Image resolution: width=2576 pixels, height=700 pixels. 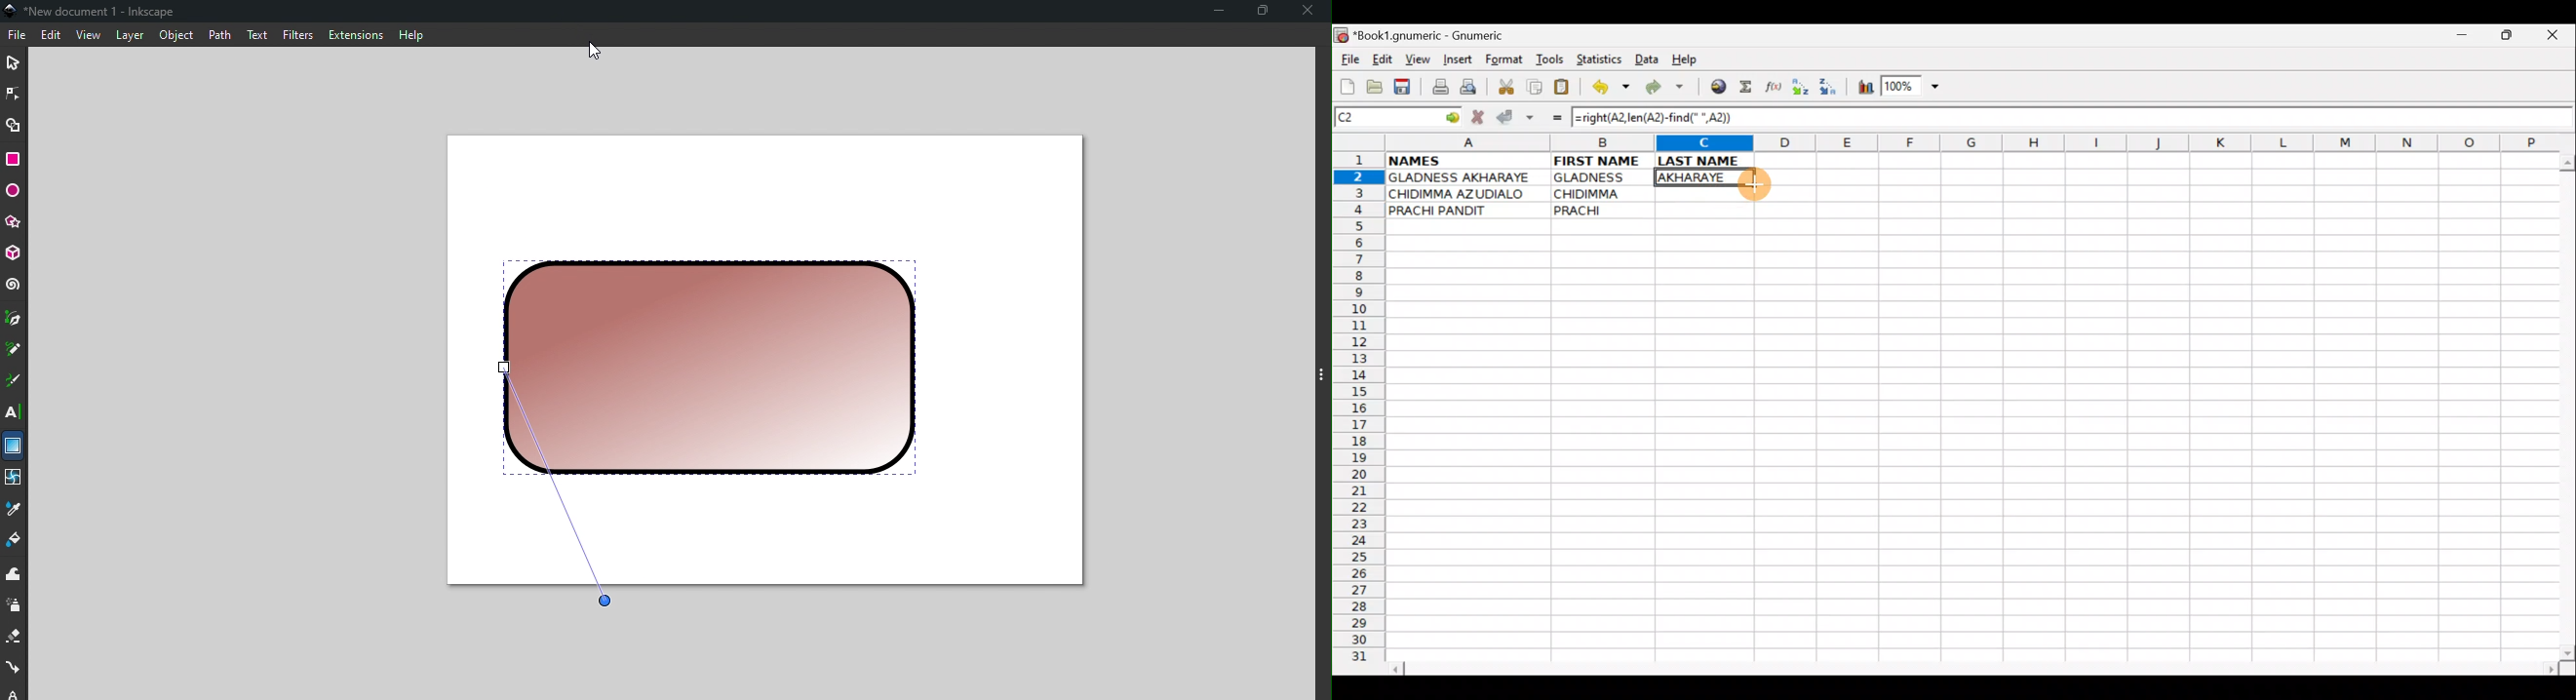 I want to click on LAST NAME, so click(x=1706, y=162).